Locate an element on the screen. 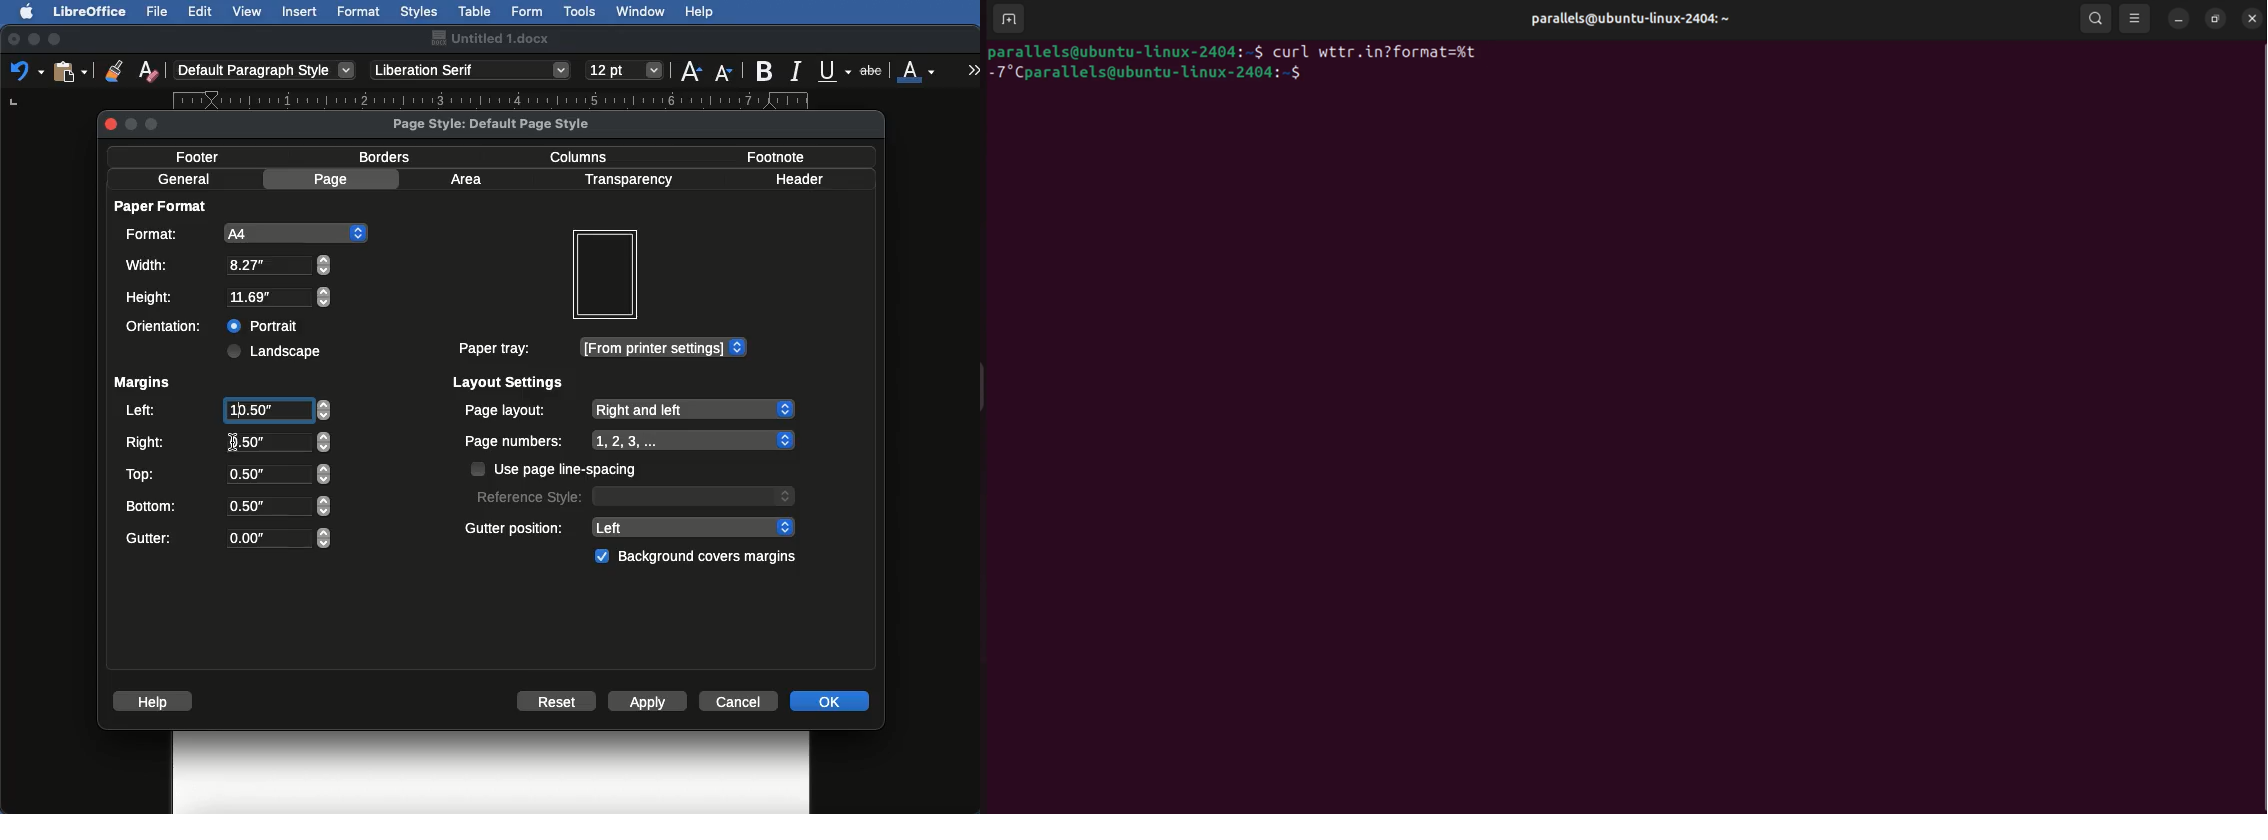 This screenshot has width=2268, height=840. Undo is located at coordinates (26, 70).